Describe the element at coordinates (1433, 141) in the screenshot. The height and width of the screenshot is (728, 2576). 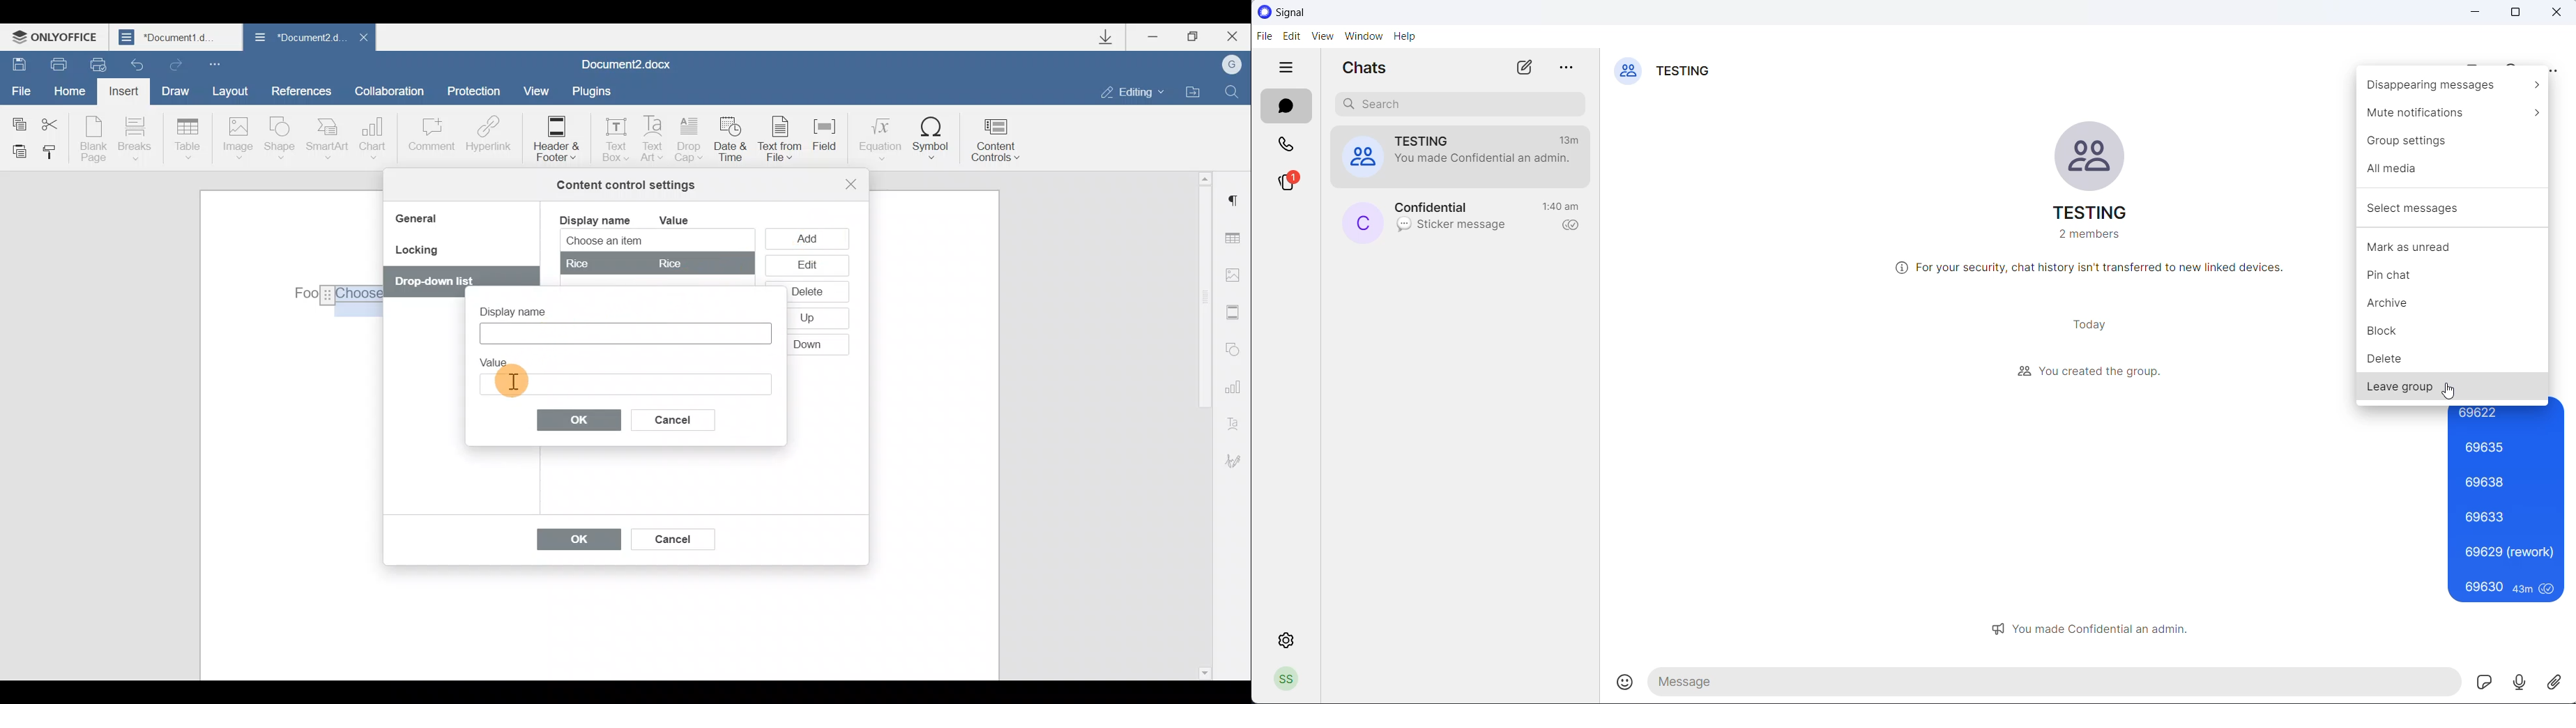
I see `group name` at that location.